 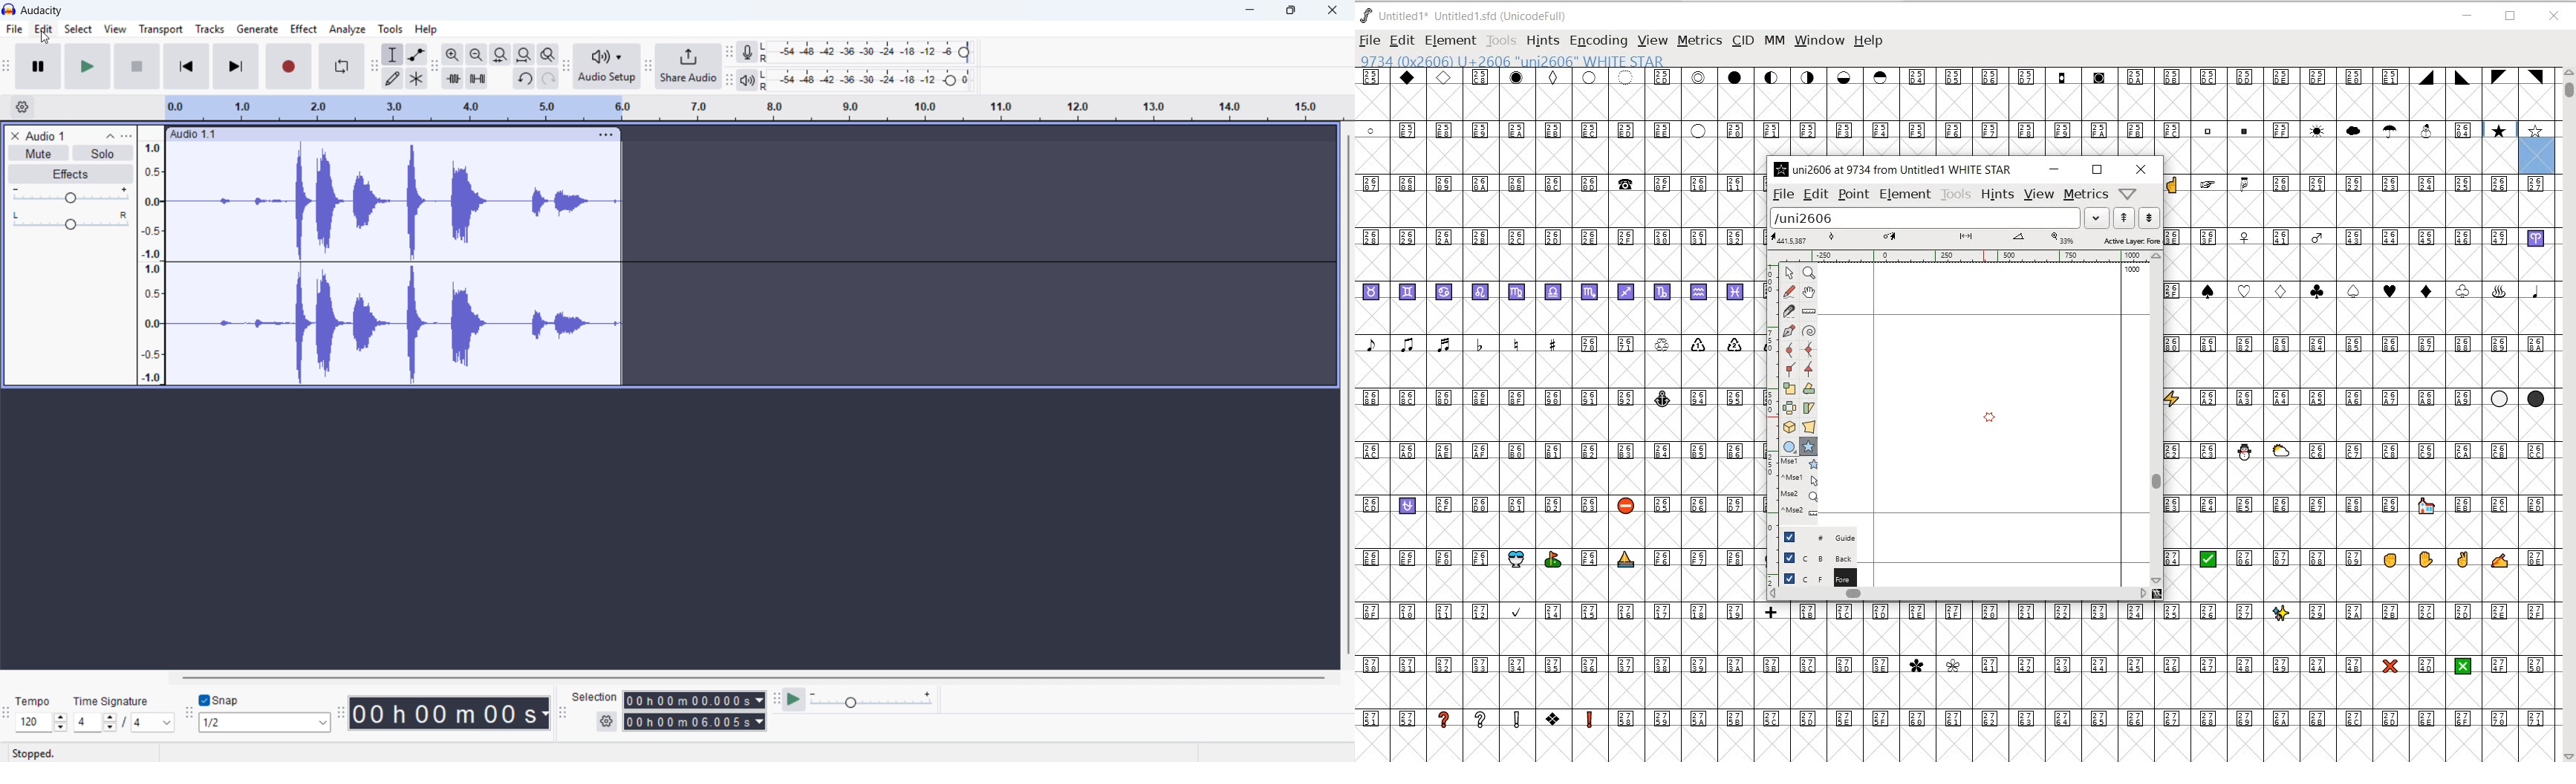 I want to click on GLYPHY CHARACTERS & NUMBERS, so click(x=2359, y=600).